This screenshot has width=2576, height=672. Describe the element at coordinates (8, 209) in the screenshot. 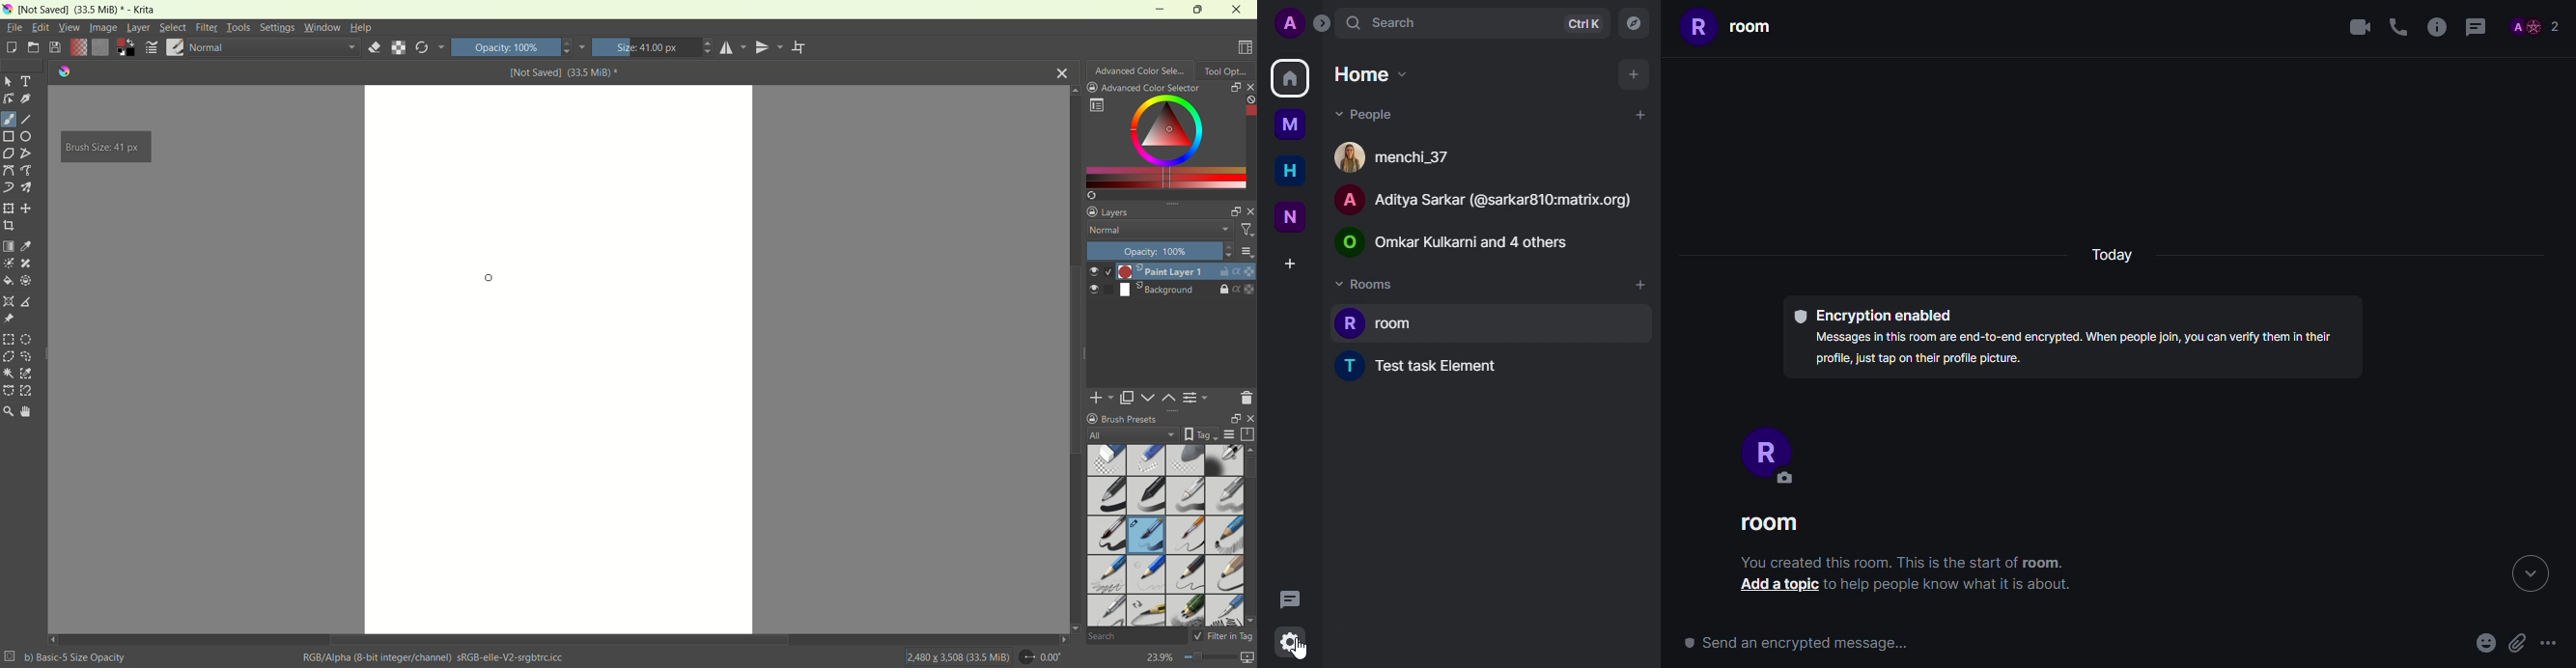

I see `transform` at that location.